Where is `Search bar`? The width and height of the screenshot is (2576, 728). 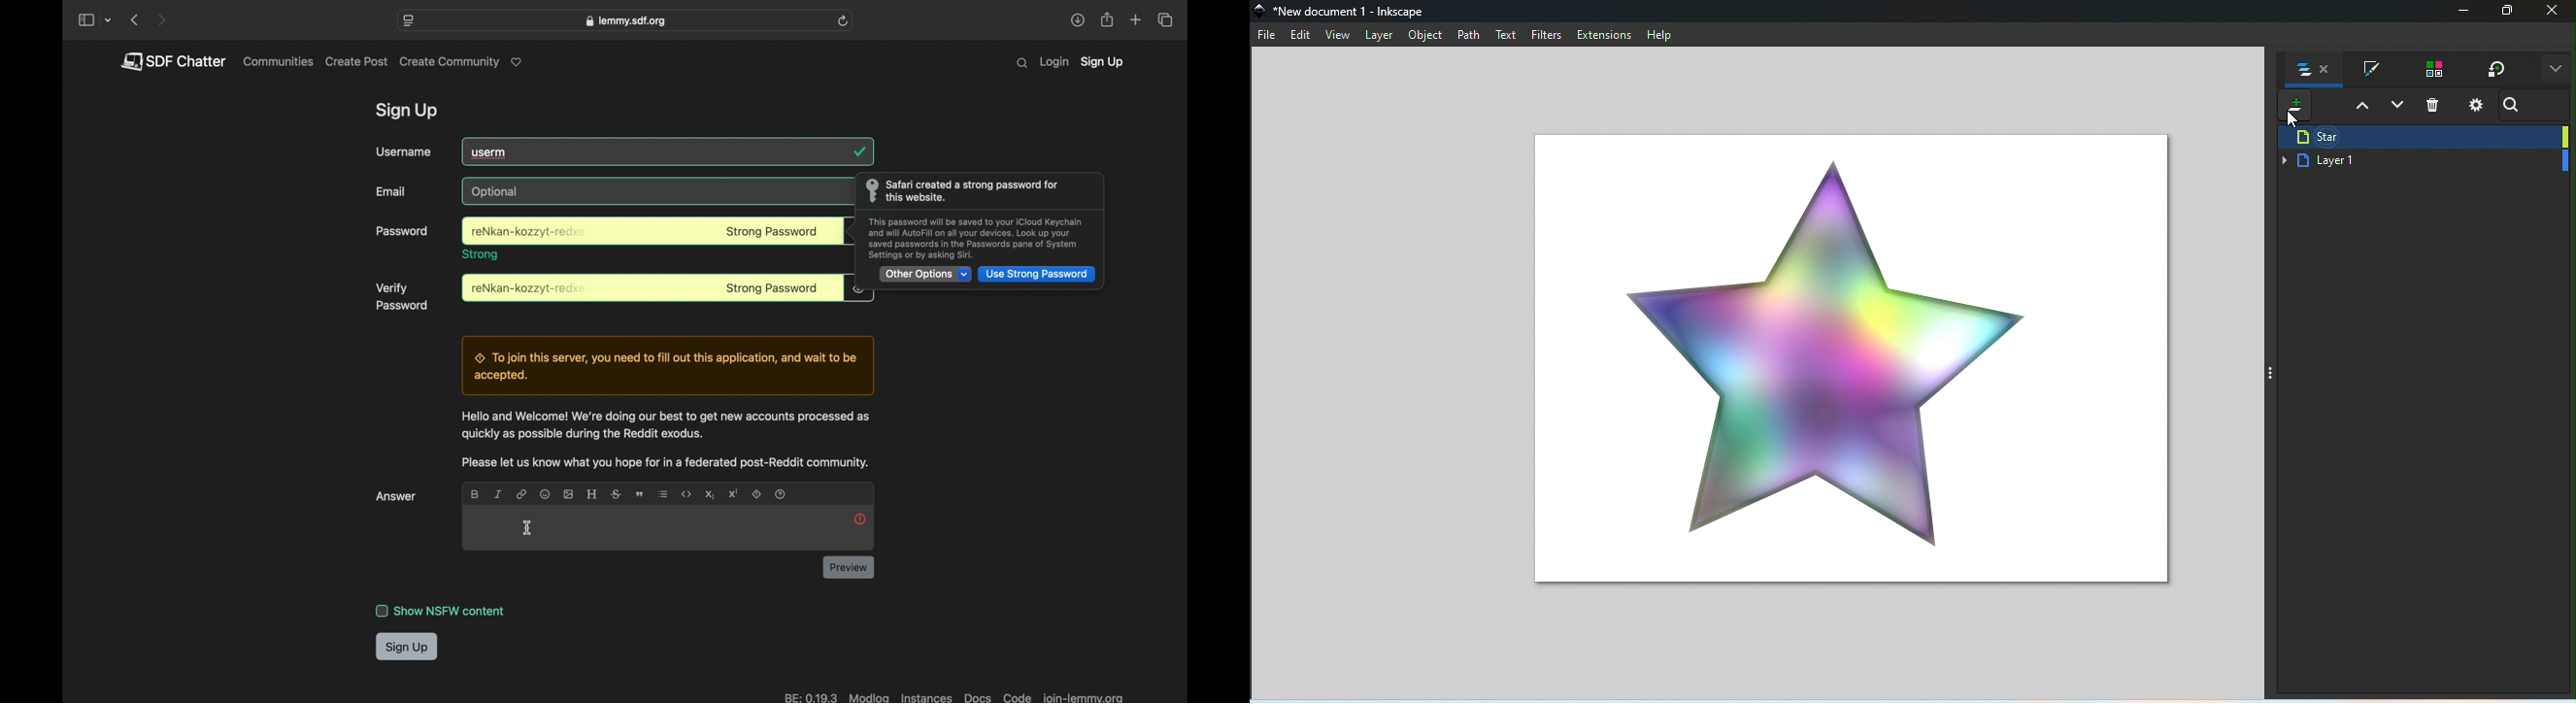 Search bar is located at coordinates (2517, 105).